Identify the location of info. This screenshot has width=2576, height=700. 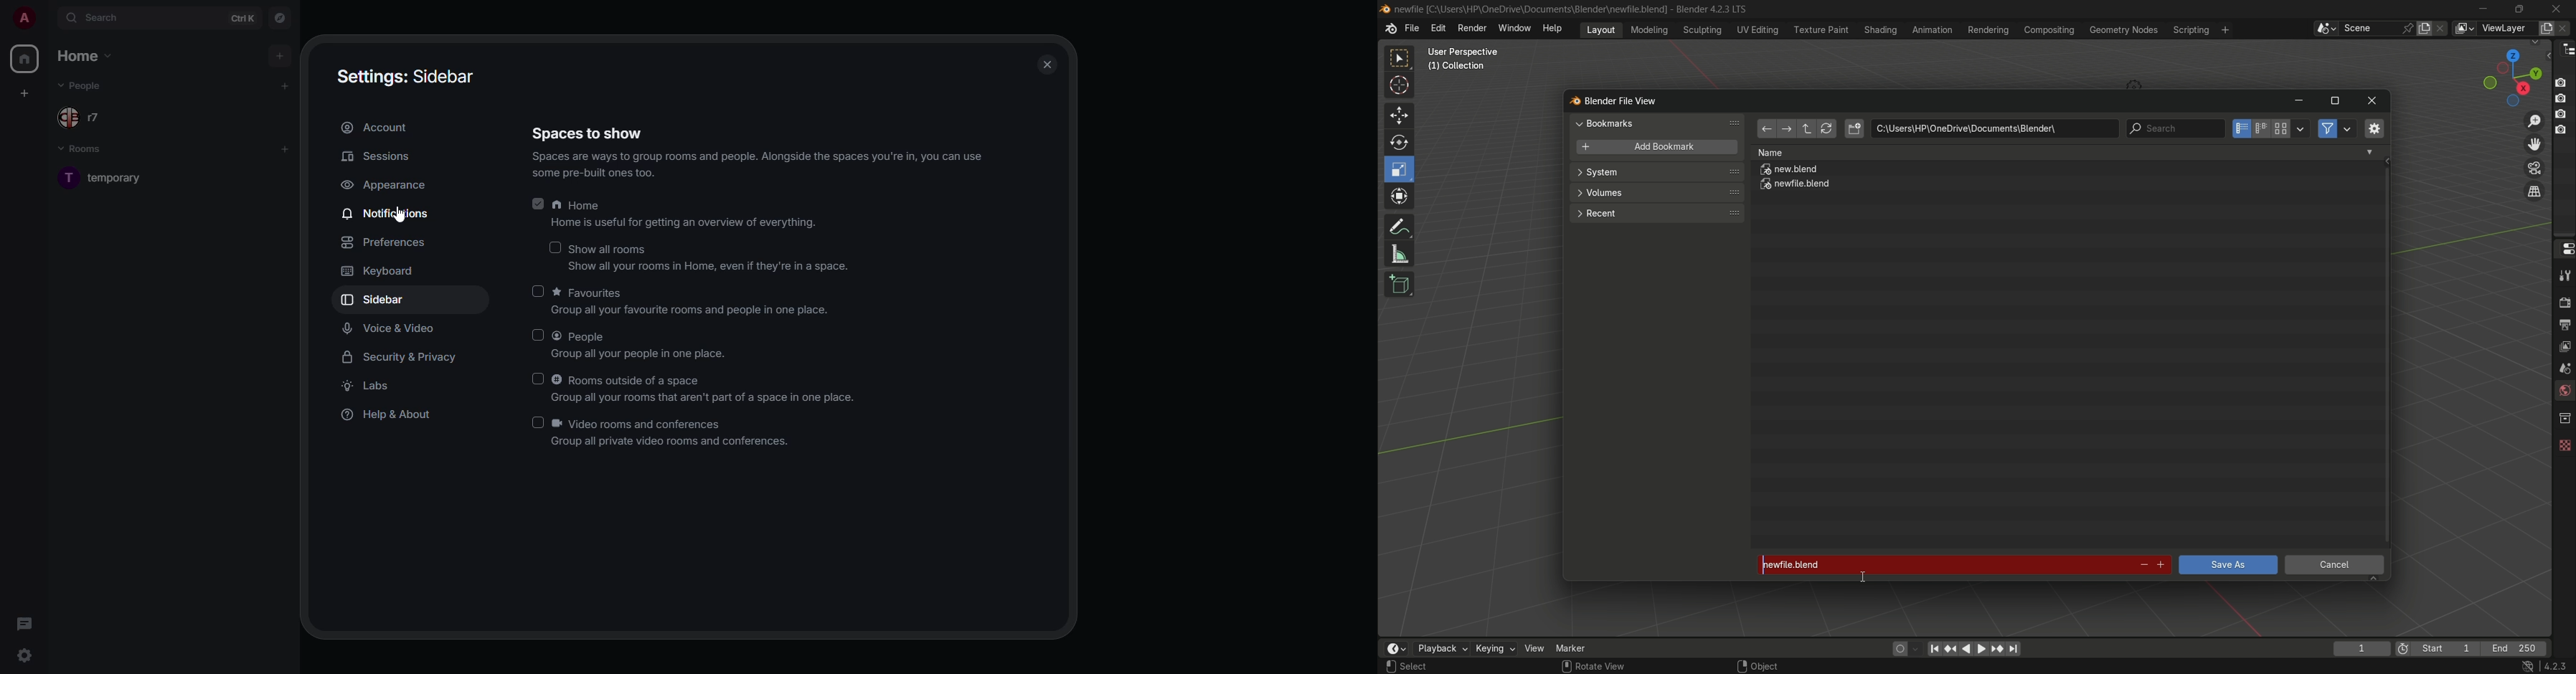
(760, 165).